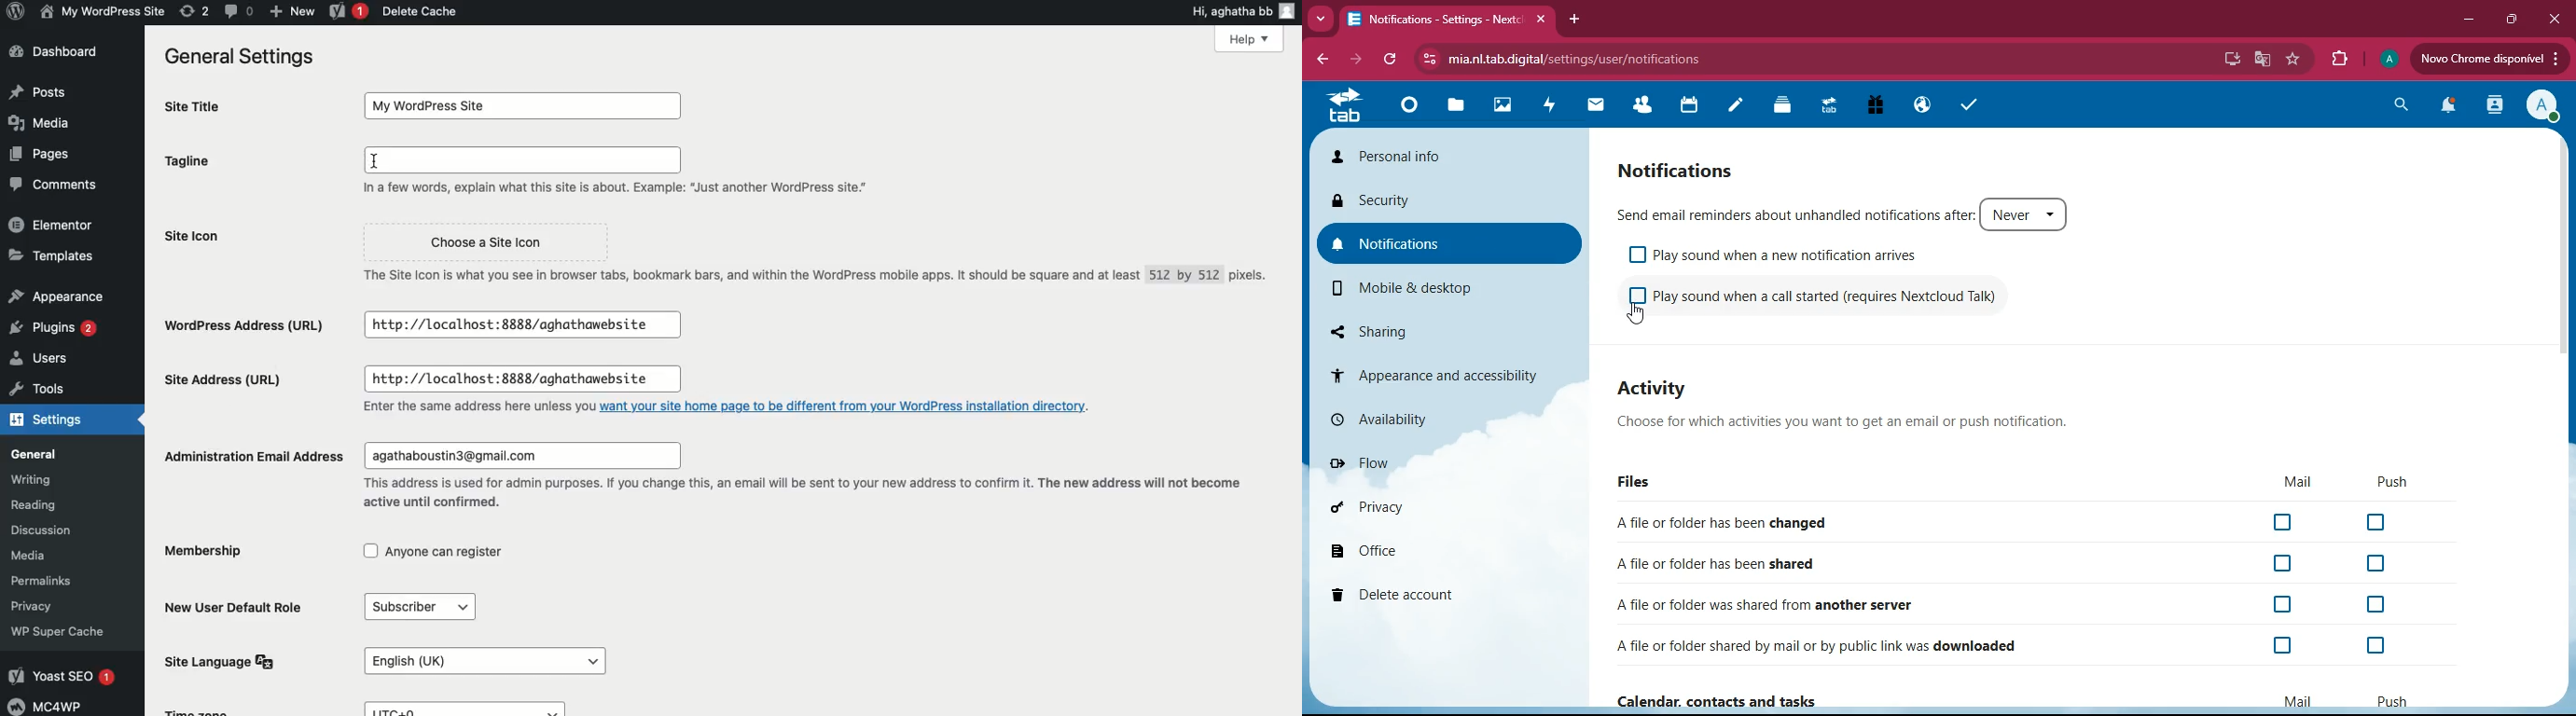 The height and width of the screenshot is (728, 2576). What do you see at coordinates (2229, 59) in the screenshot?
I see `desktop` at bounding box center [2229, 59].